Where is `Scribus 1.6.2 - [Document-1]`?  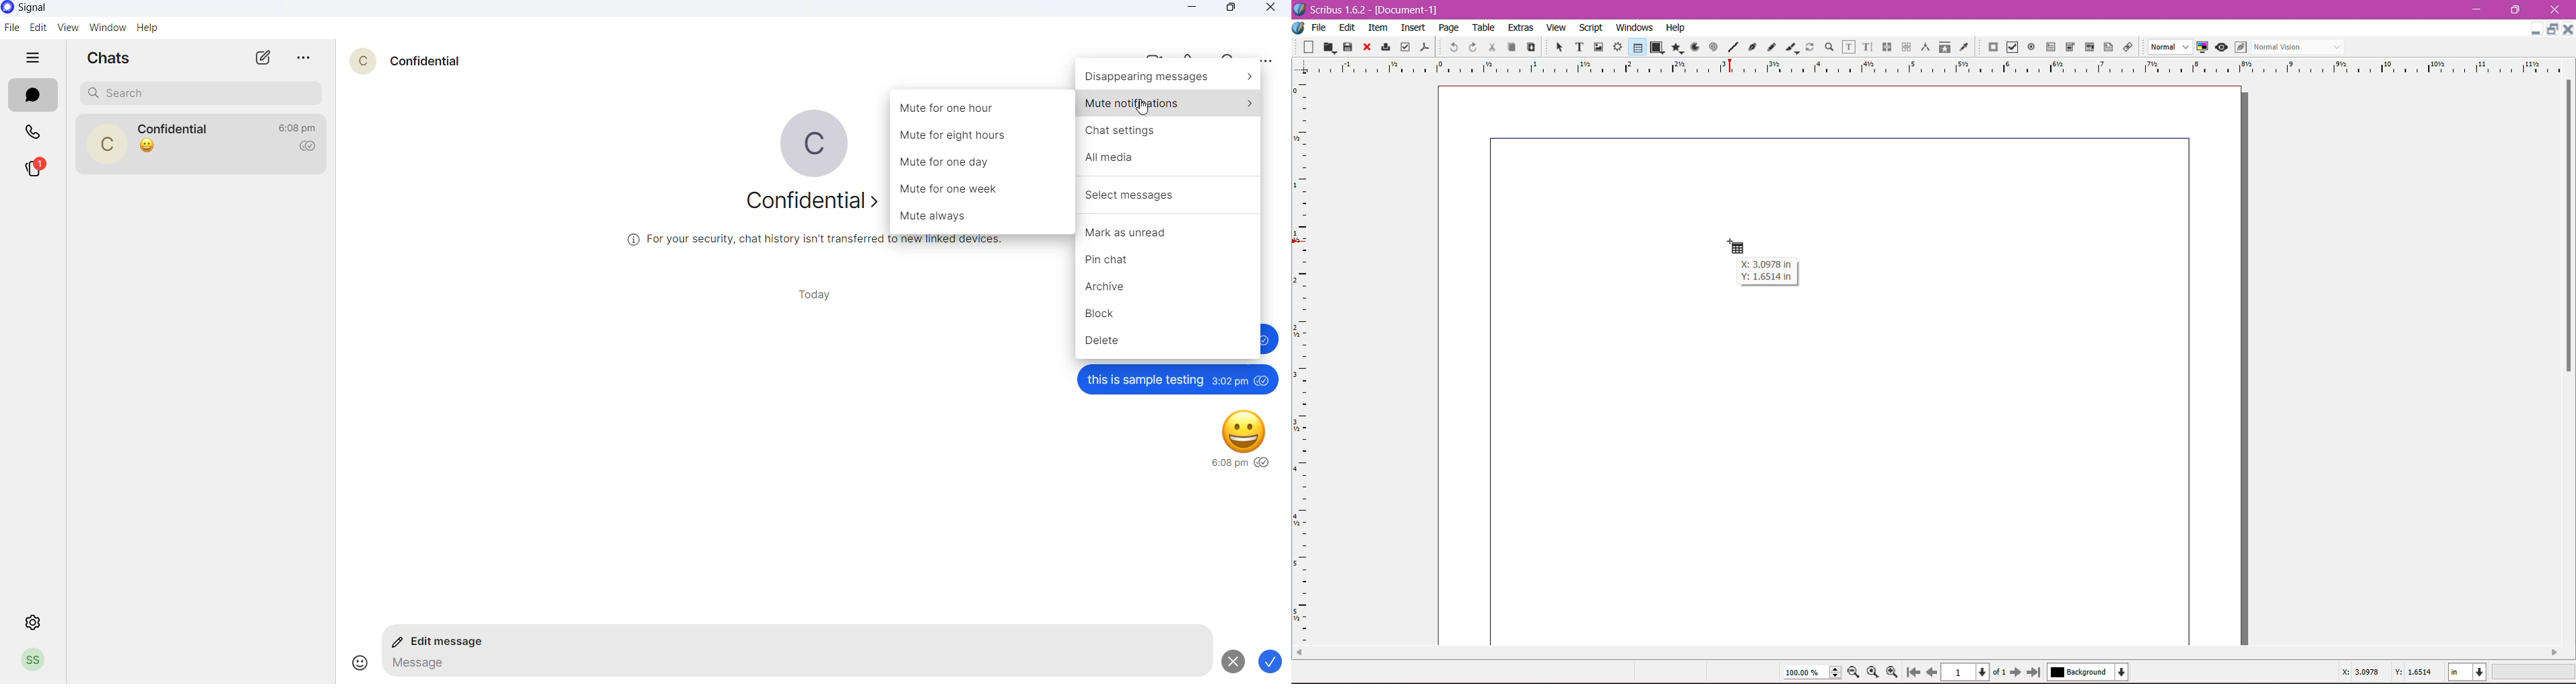
Scribus 1.6.2 - [Document-1] is located at coordinates (1372, 9).